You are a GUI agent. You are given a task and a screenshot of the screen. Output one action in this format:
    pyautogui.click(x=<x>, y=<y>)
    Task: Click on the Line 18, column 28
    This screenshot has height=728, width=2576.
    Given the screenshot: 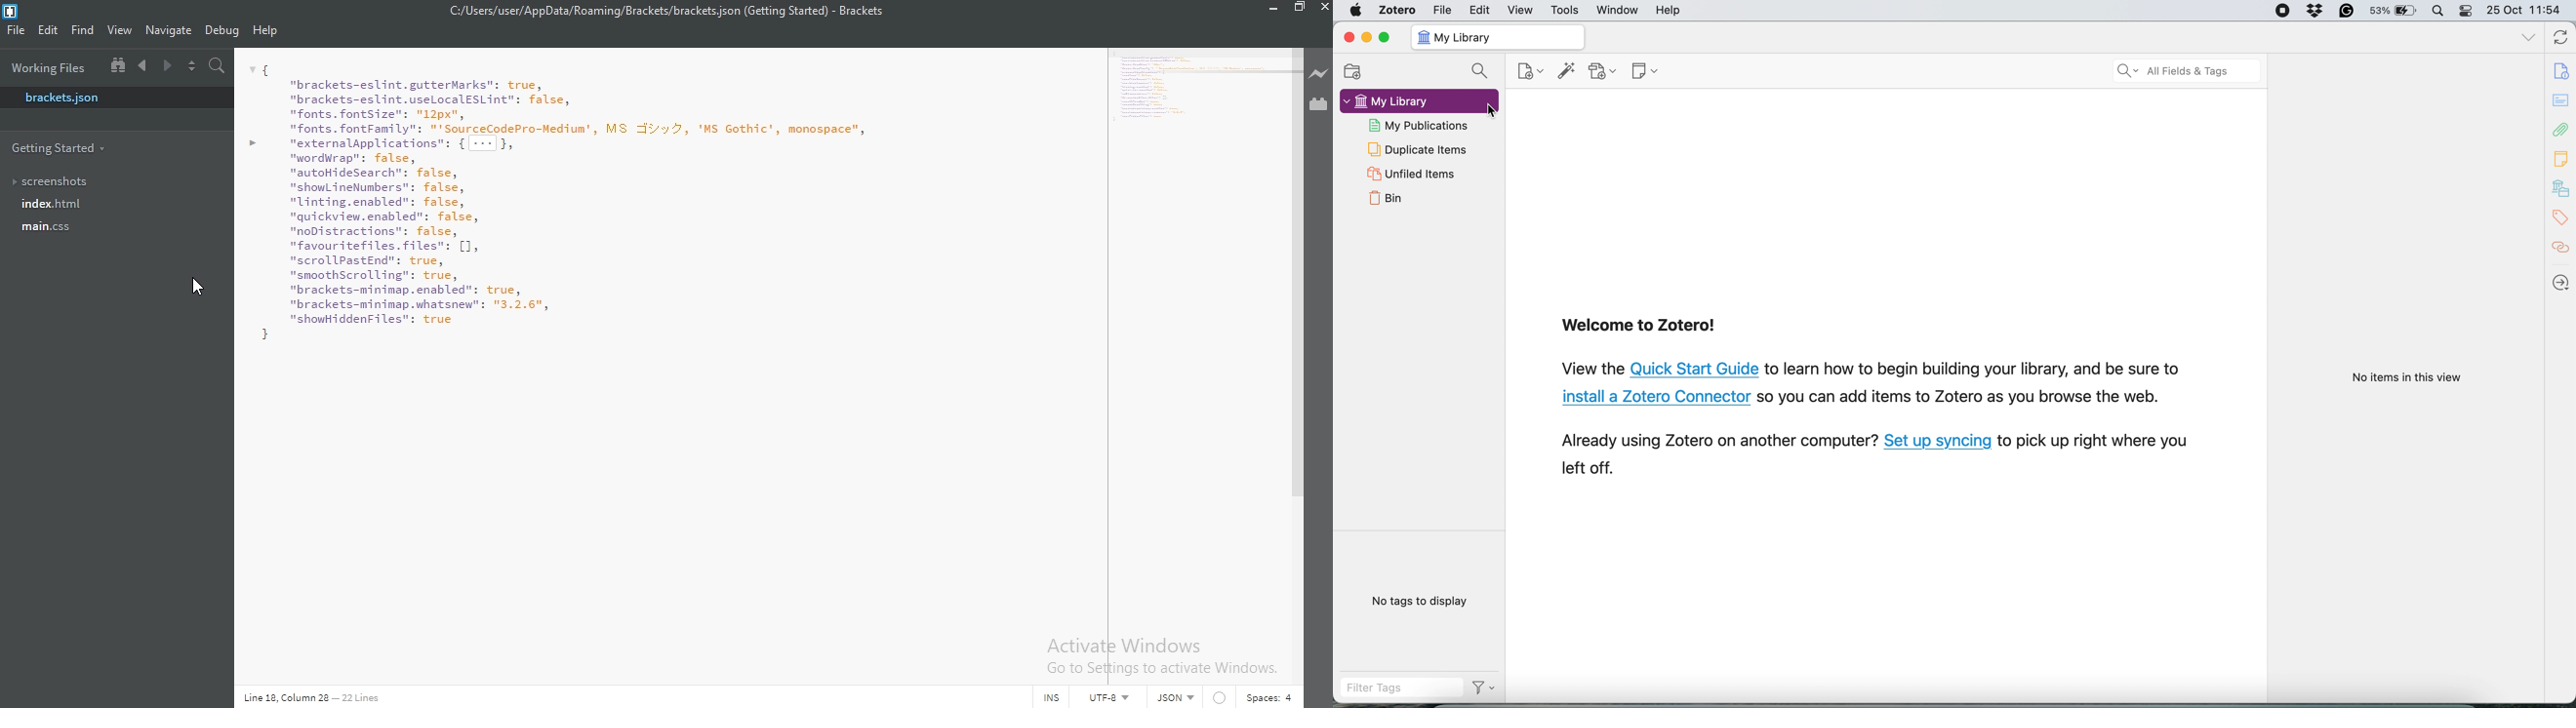 What is the action you would take?
    pyautogui.click(x=285, y=696)
    